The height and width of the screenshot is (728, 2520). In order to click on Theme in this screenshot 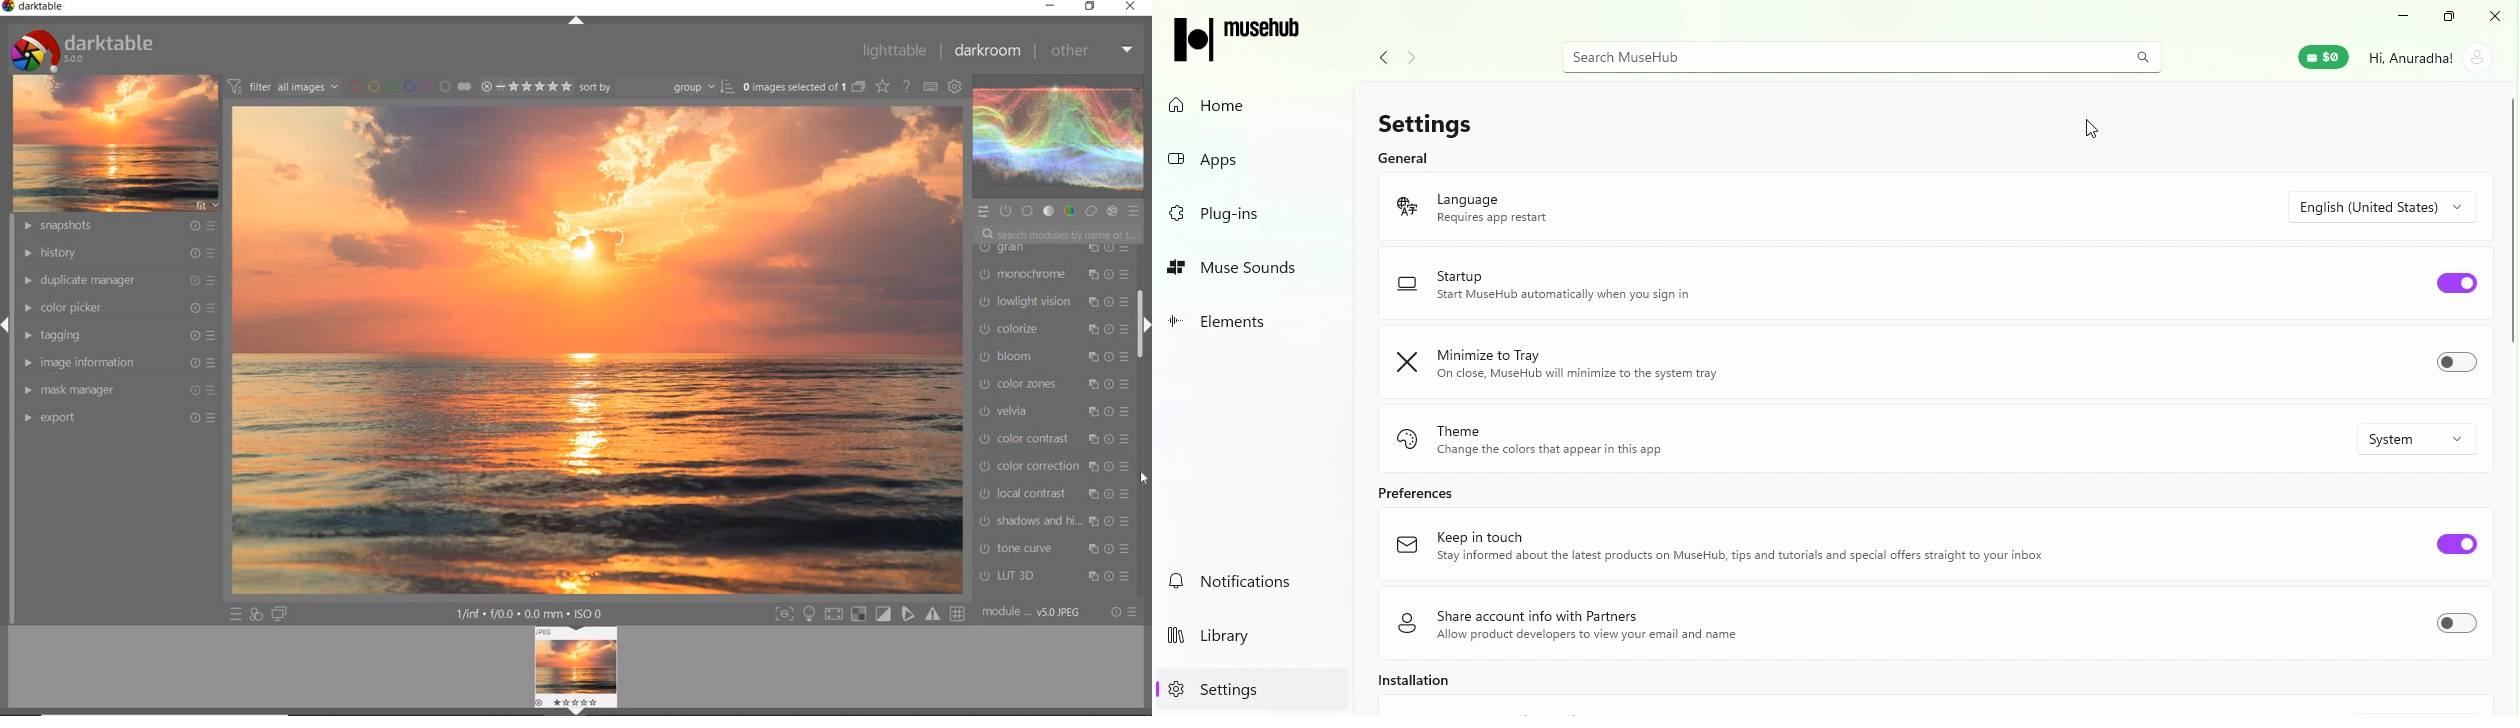, I will do `click(1568, 439)`.